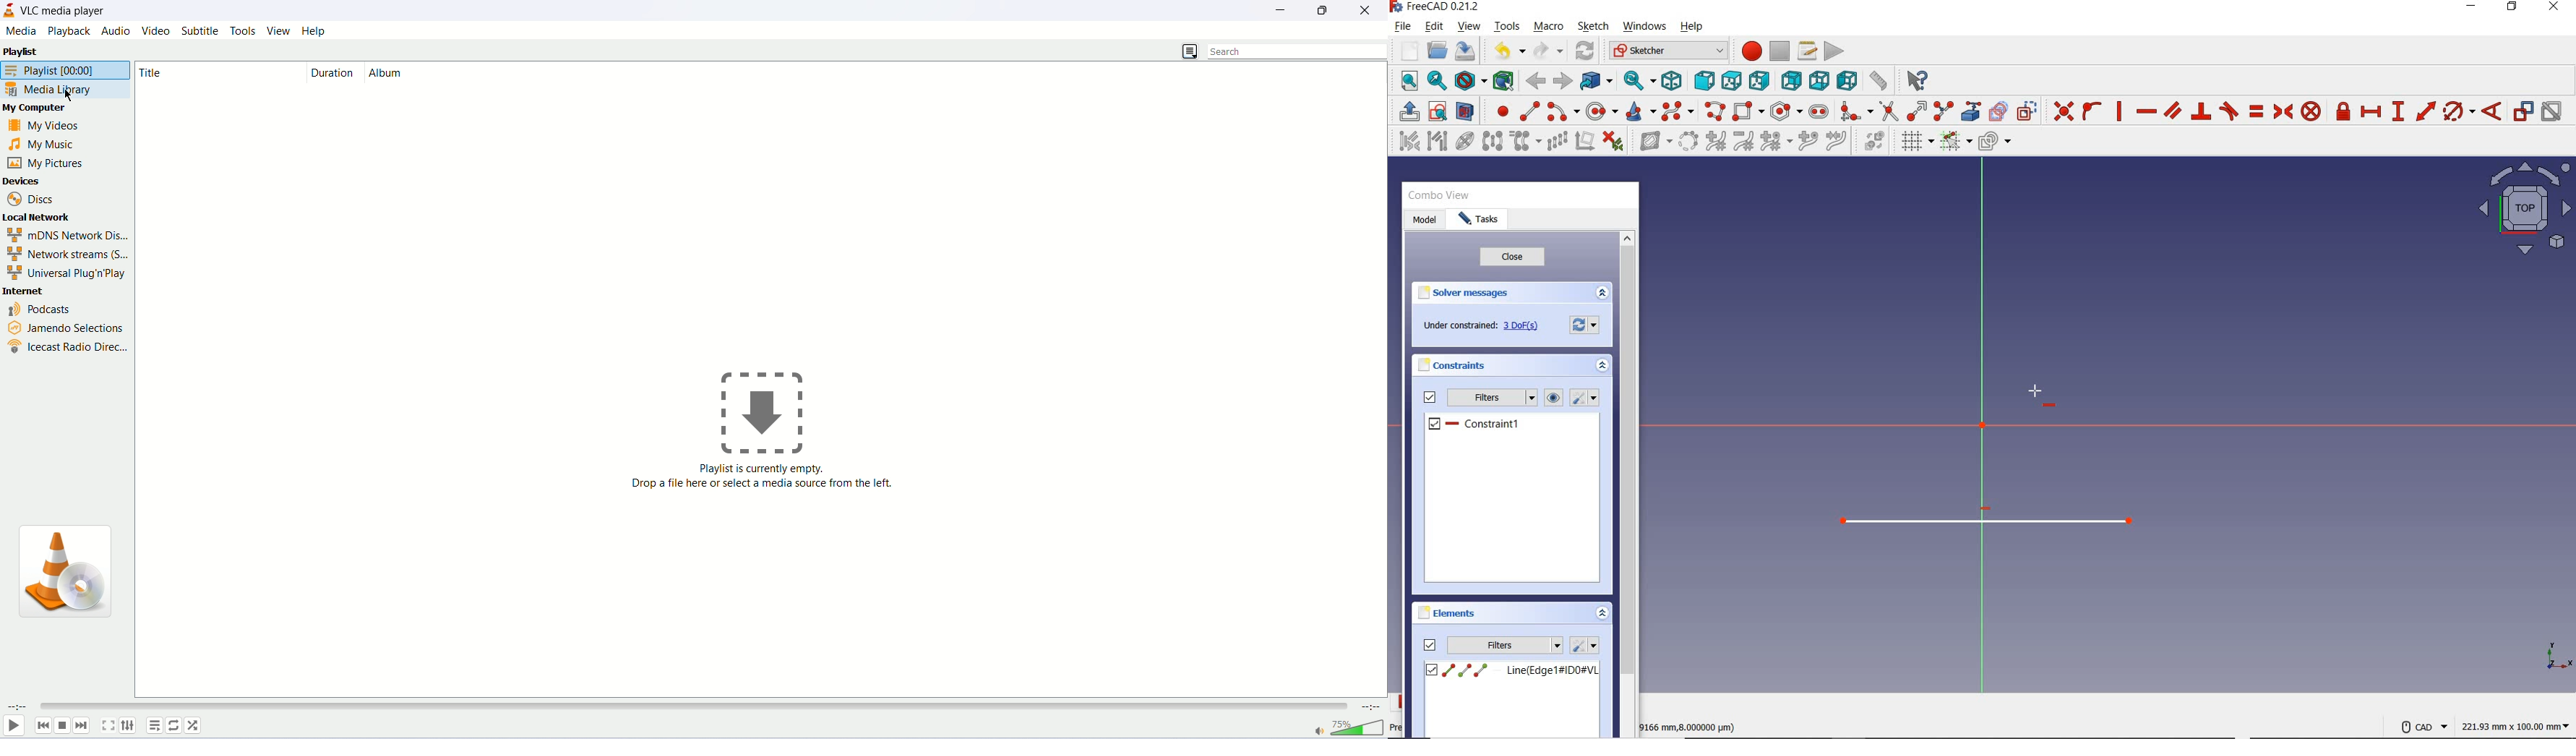  Describe the element at coordinates (1438, 7) in the screenshot. I see `SYSTEM NAME` at that location.